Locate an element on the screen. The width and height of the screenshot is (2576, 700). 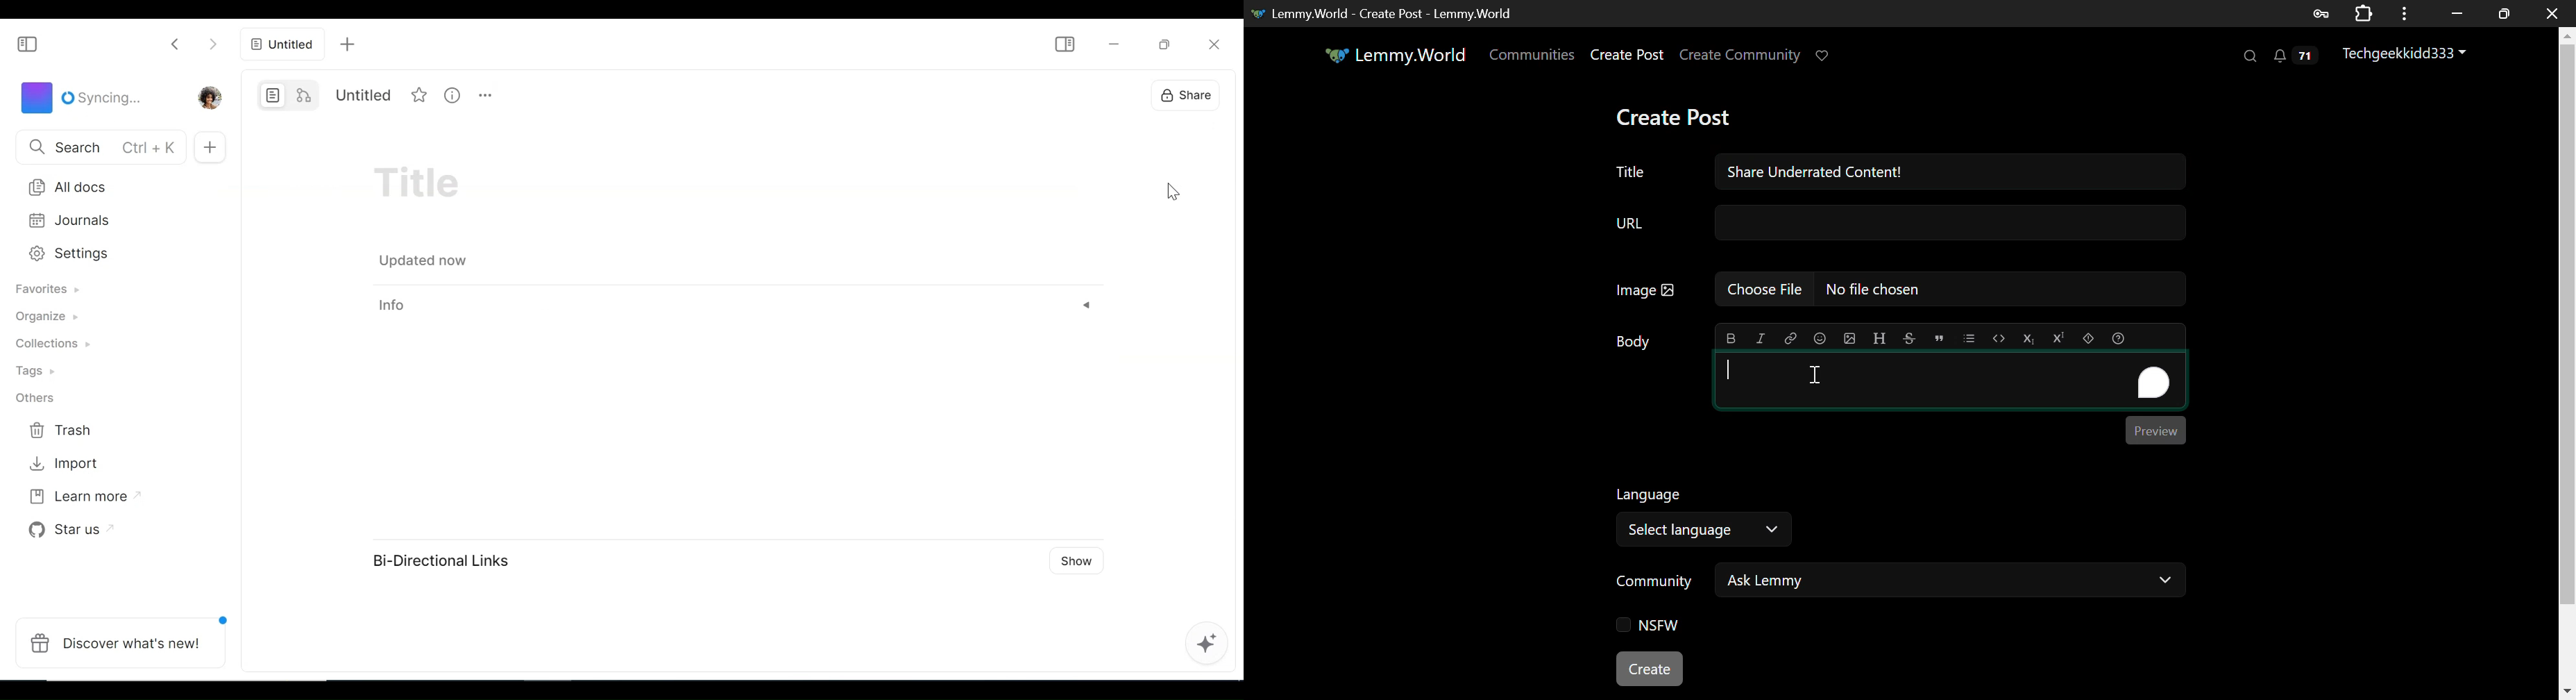
Learn more is located at coordinates (85, 495).